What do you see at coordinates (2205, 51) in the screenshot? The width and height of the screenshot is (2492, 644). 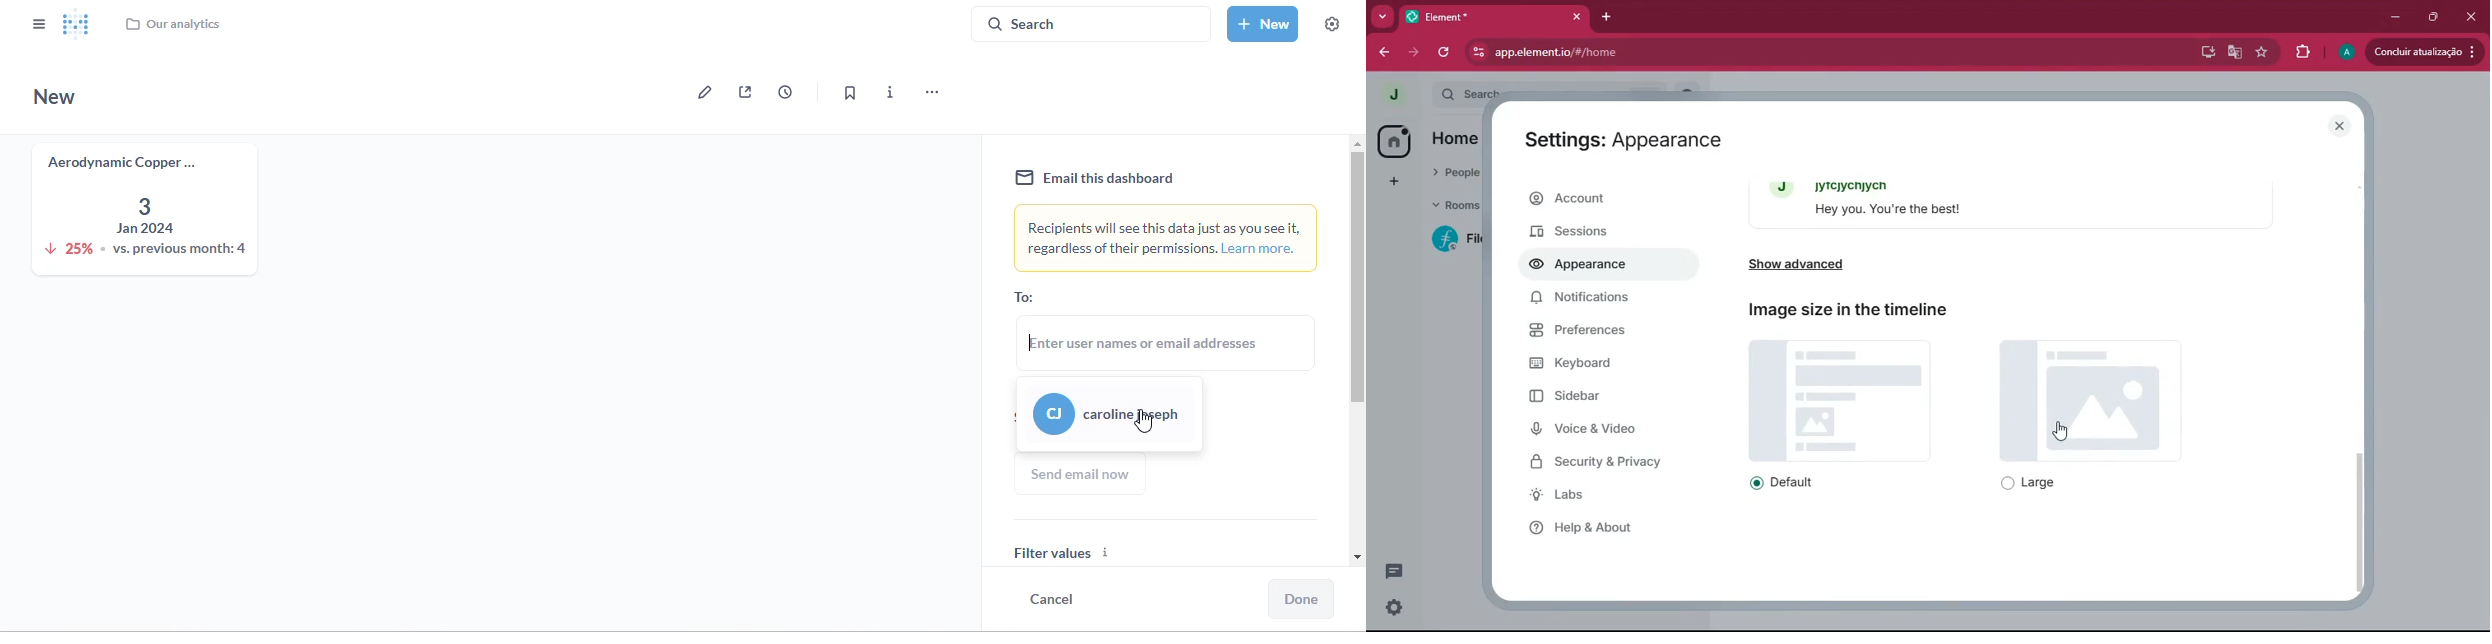 I see `desktop` at bounding box center [2205, 51].